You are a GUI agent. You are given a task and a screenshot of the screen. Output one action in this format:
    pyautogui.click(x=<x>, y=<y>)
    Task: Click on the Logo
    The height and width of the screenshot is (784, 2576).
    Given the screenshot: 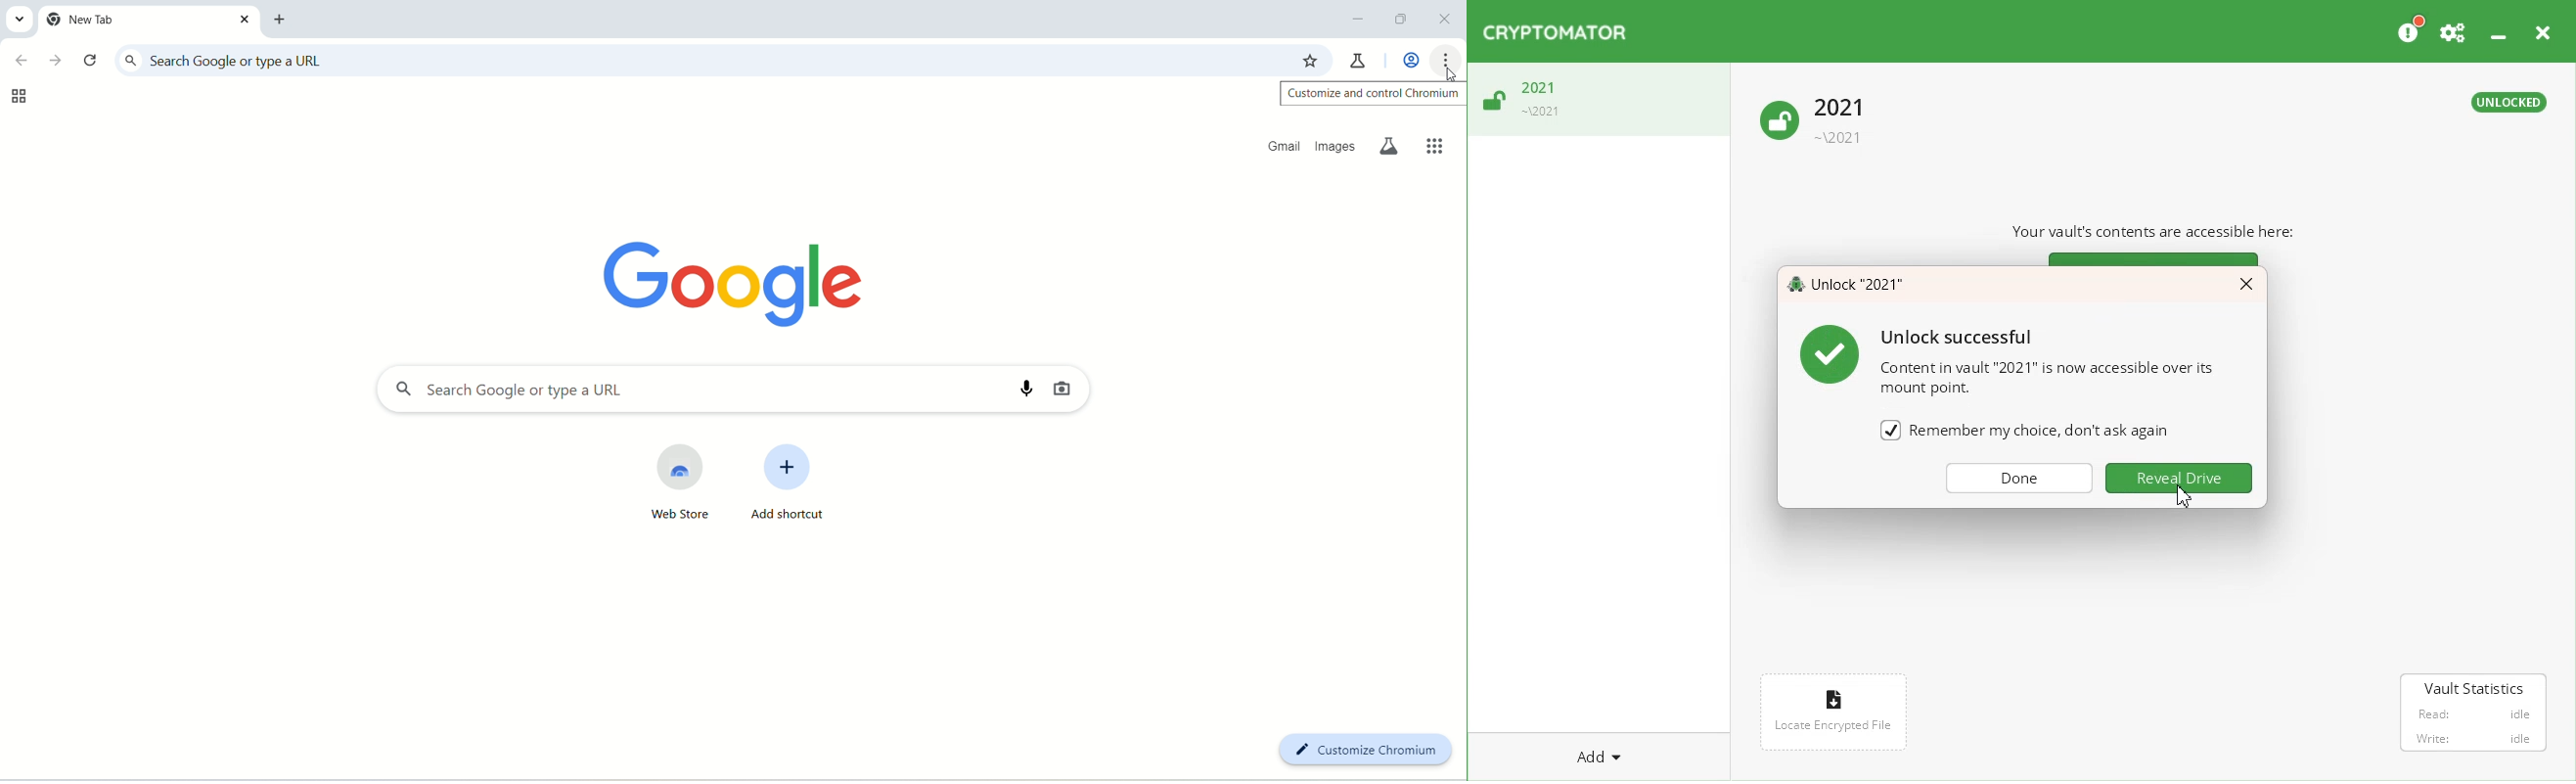 What is the action you would take?
    pyautogui.click(x=1555, y=32)
    